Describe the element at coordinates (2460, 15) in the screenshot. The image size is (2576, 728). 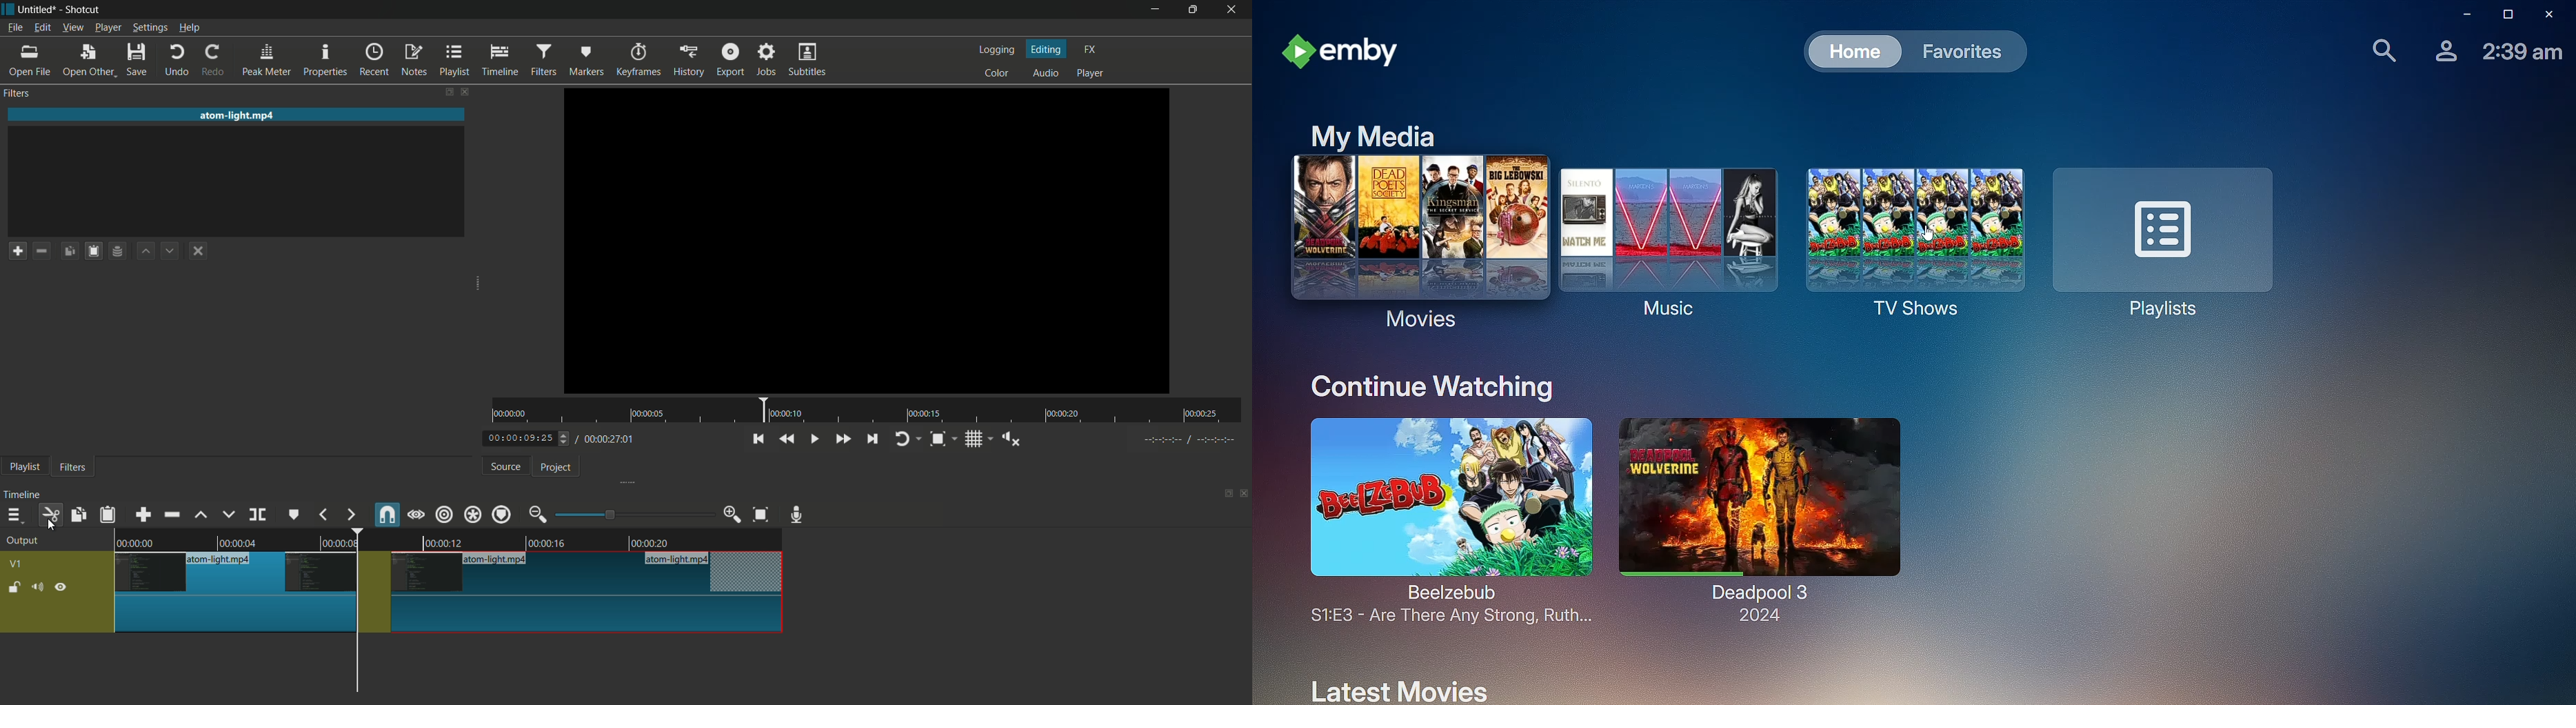
I see `Minimize` at that location.